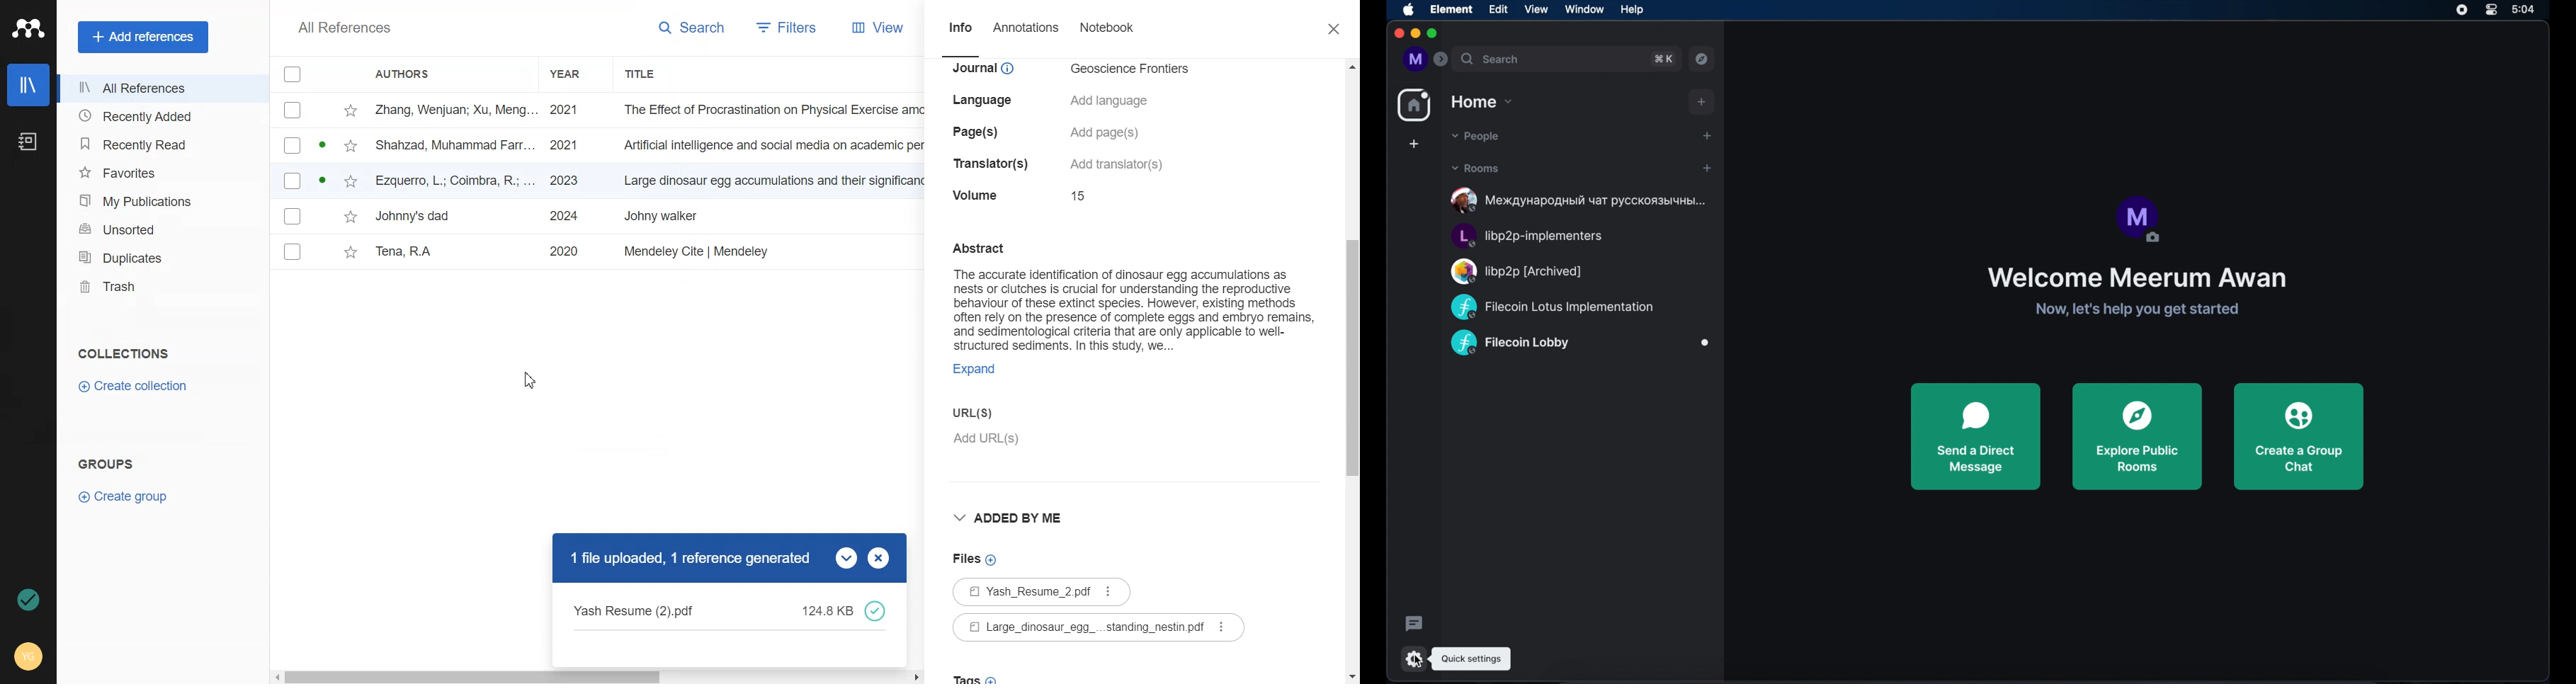 The width and height of the screenshot is (2576, 700). I want to click on Vertical scroll bar, so click(1351, 370).